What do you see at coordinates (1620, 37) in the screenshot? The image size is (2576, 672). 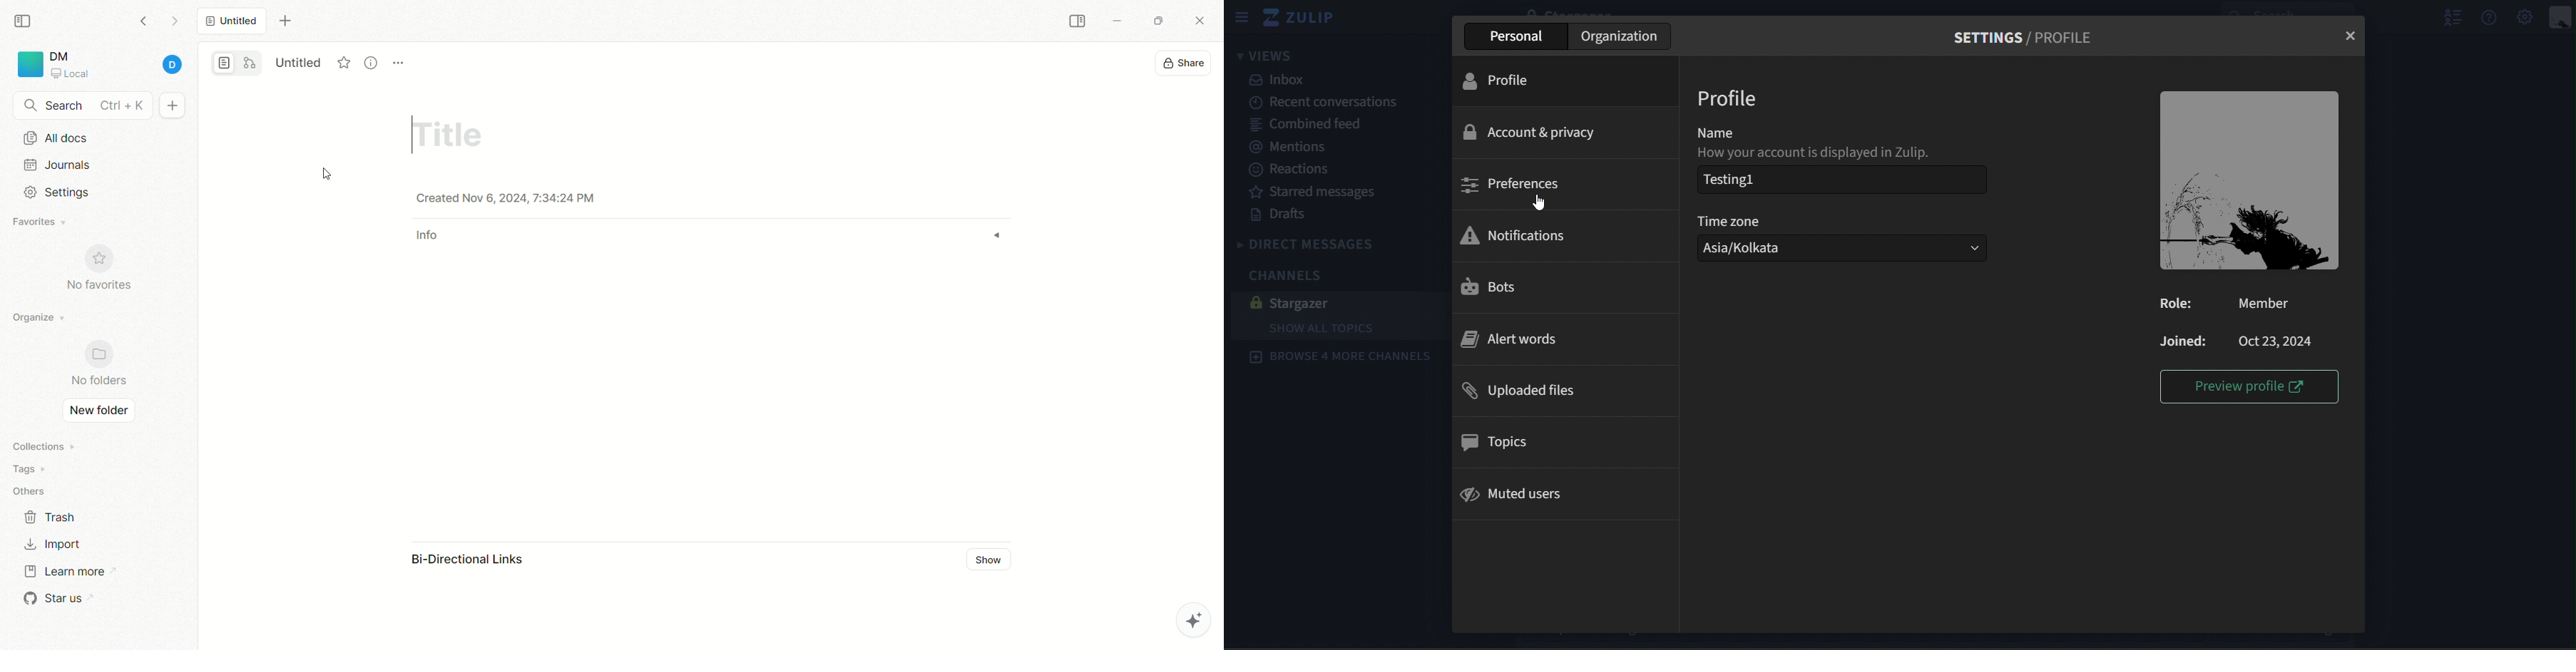 I see `organization` at bounding box center [1620, 37].